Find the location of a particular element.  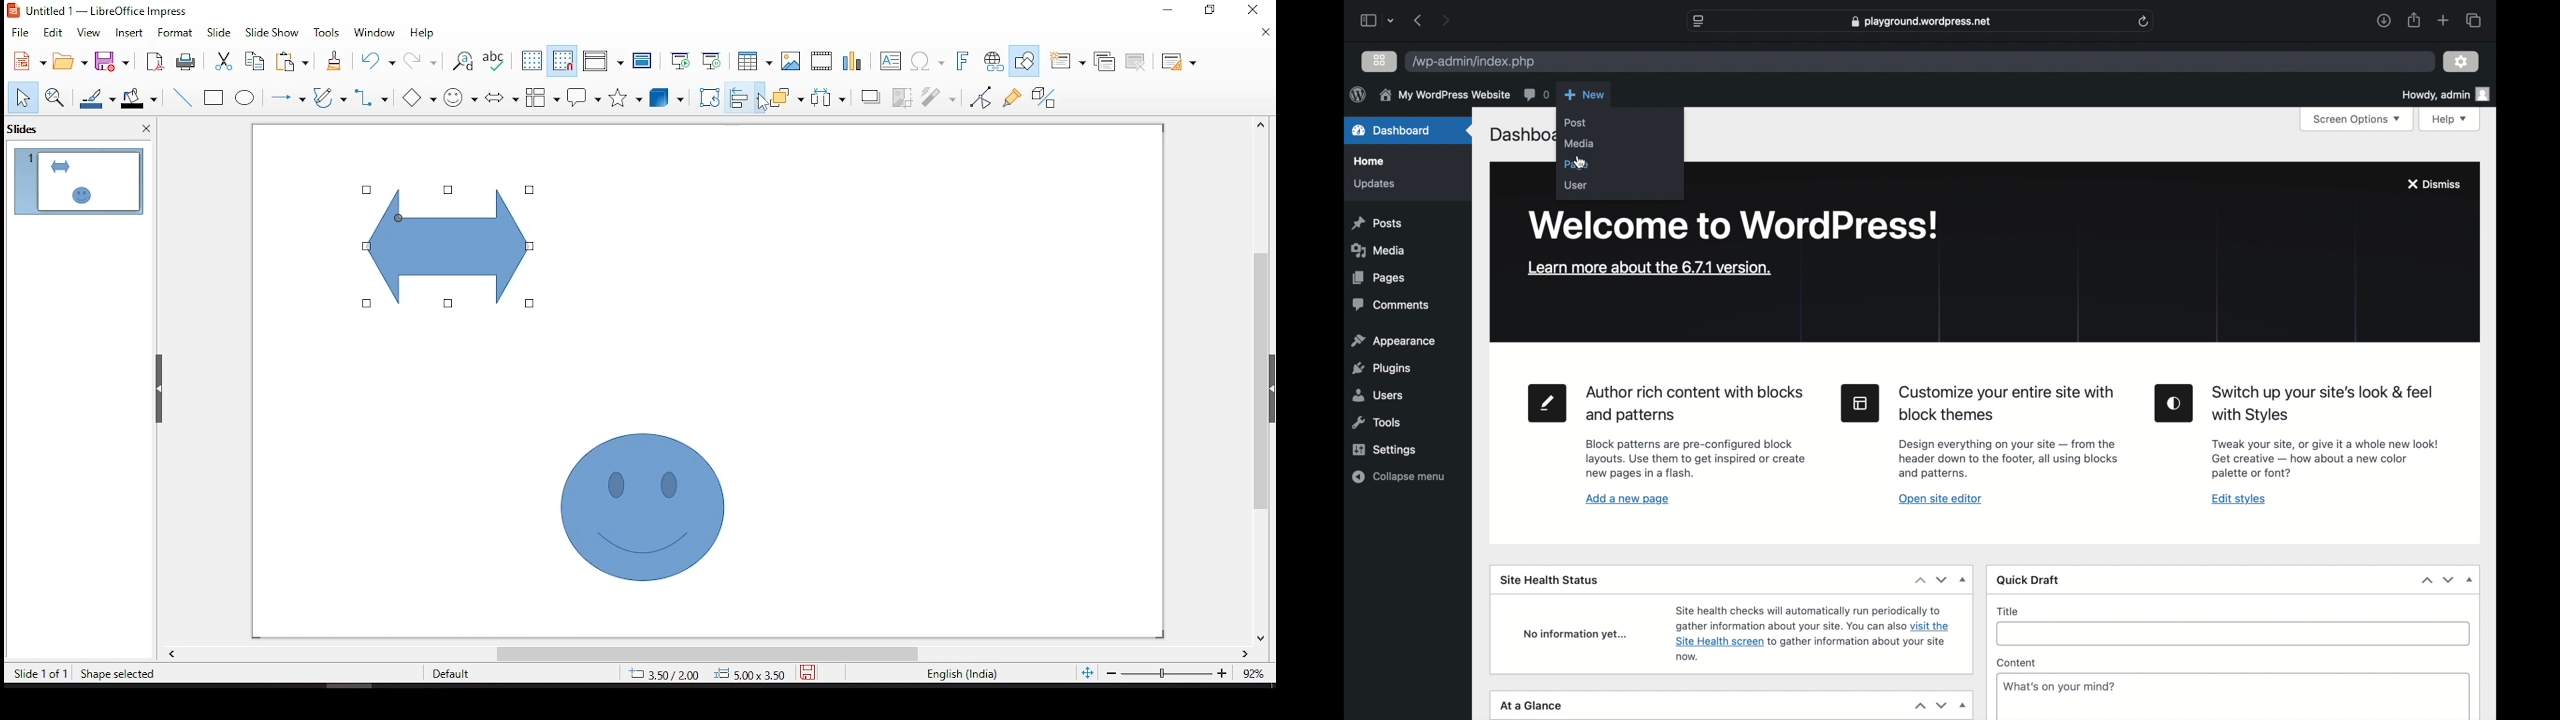

edit styles tool information is located at coordinates (2325, 458).